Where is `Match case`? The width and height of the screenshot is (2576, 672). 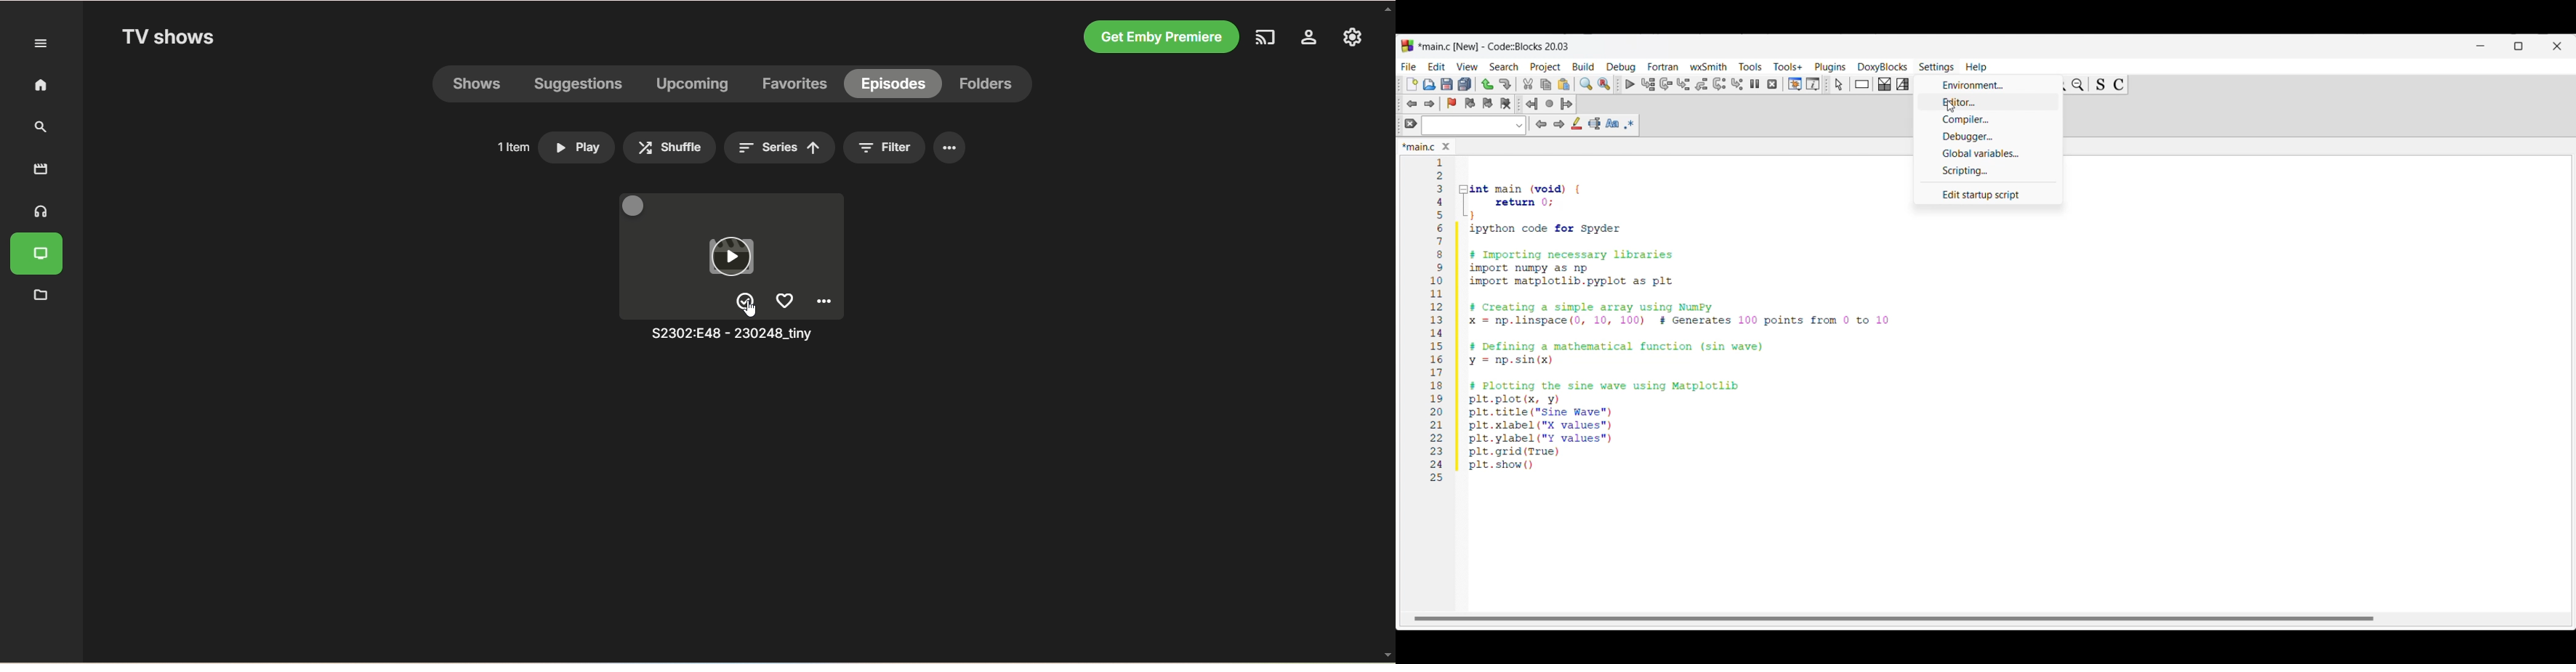 Match case is located at coordinates (1612, 123).